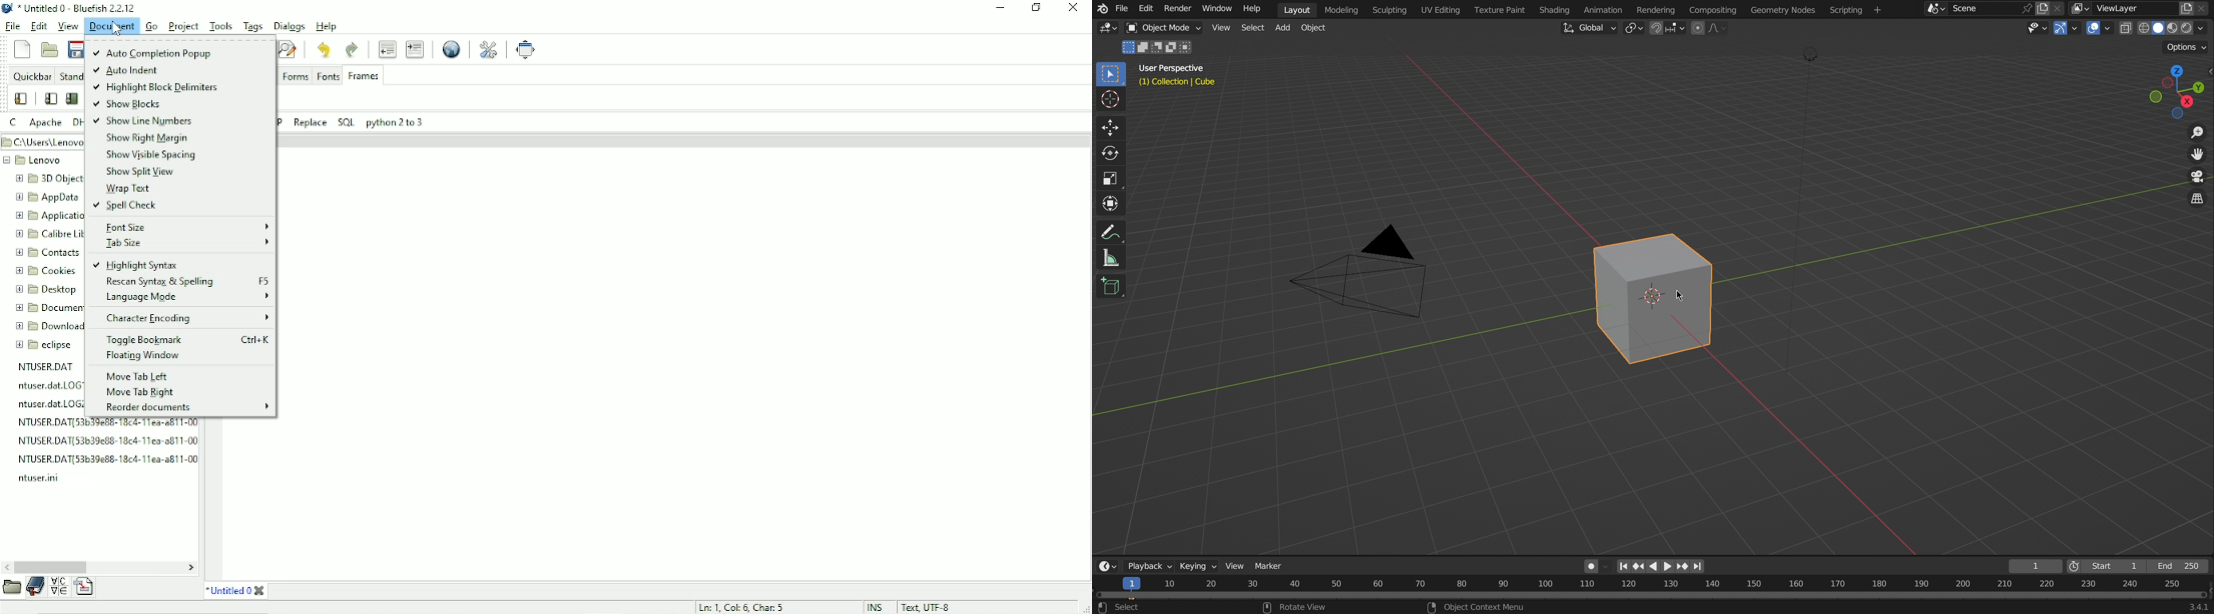 This screenshot has height=616, width=2240. Describe the element at coordinates (185, 297) in the screenshot. I see `Language mode` at that location.